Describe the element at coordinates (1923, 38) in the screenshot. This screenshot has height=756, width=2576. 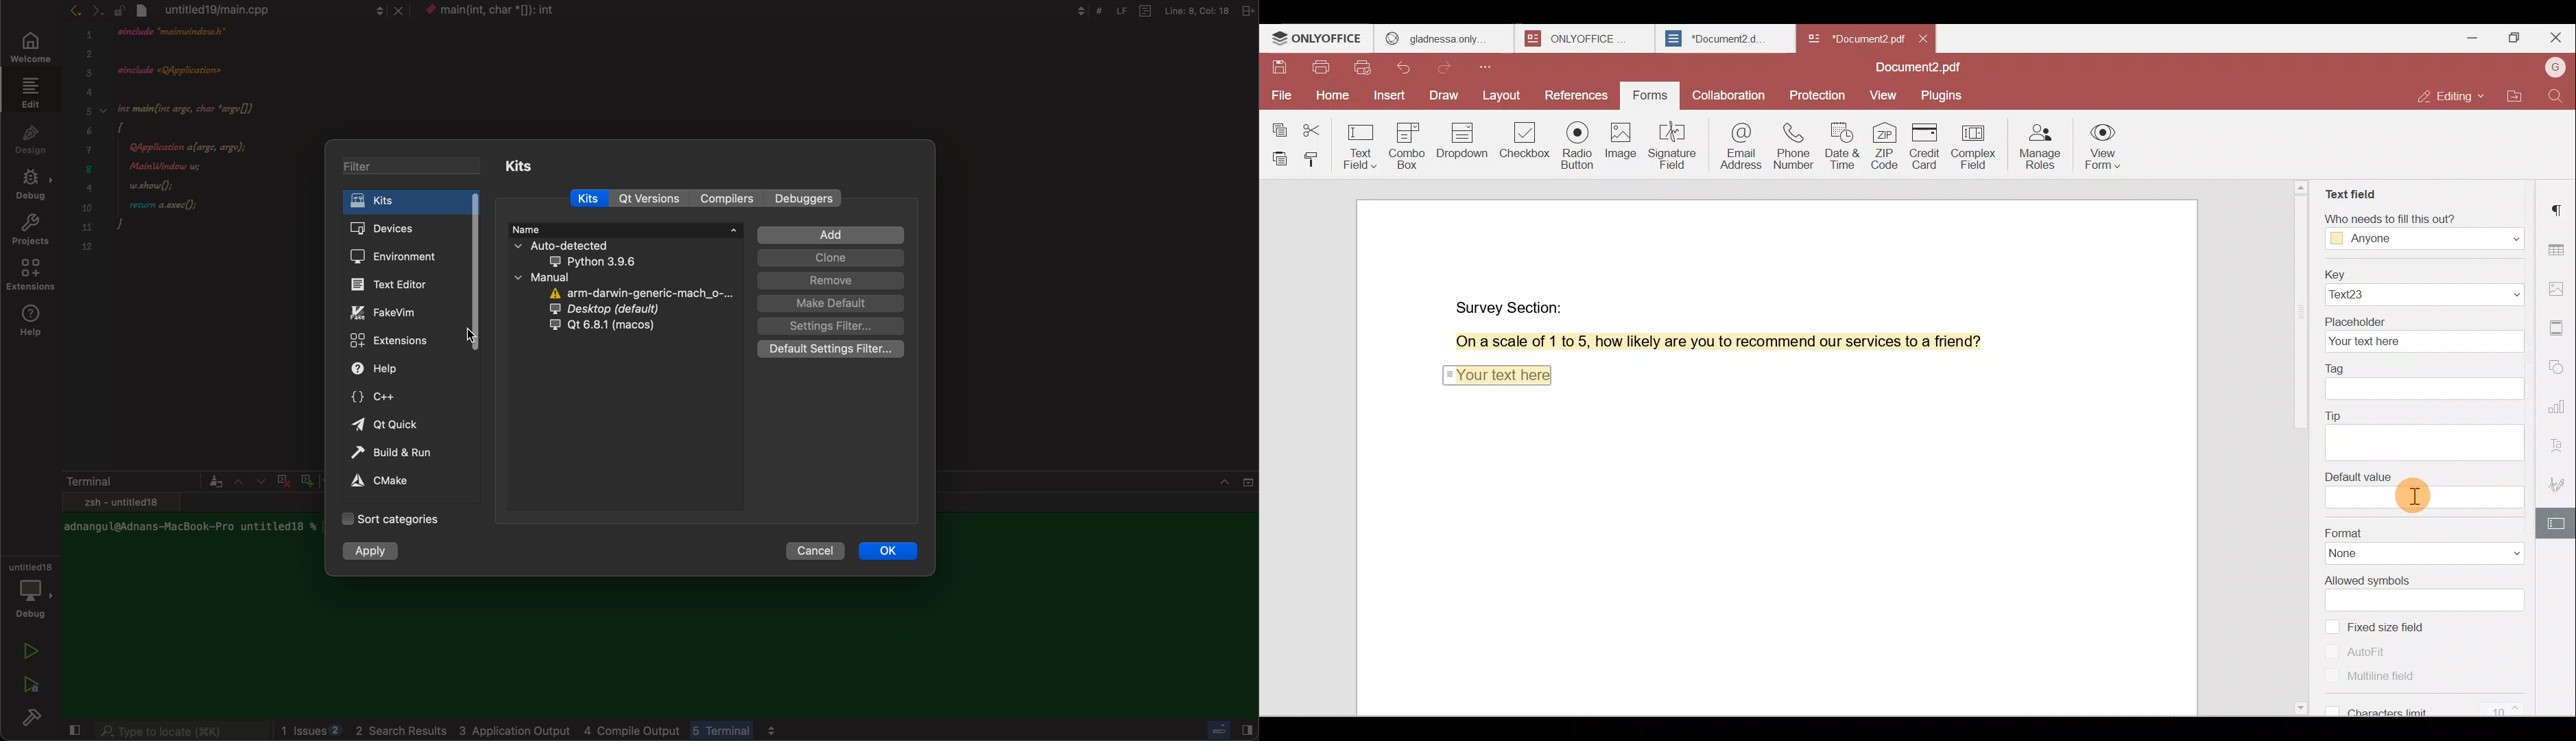
I see `close` at that location.